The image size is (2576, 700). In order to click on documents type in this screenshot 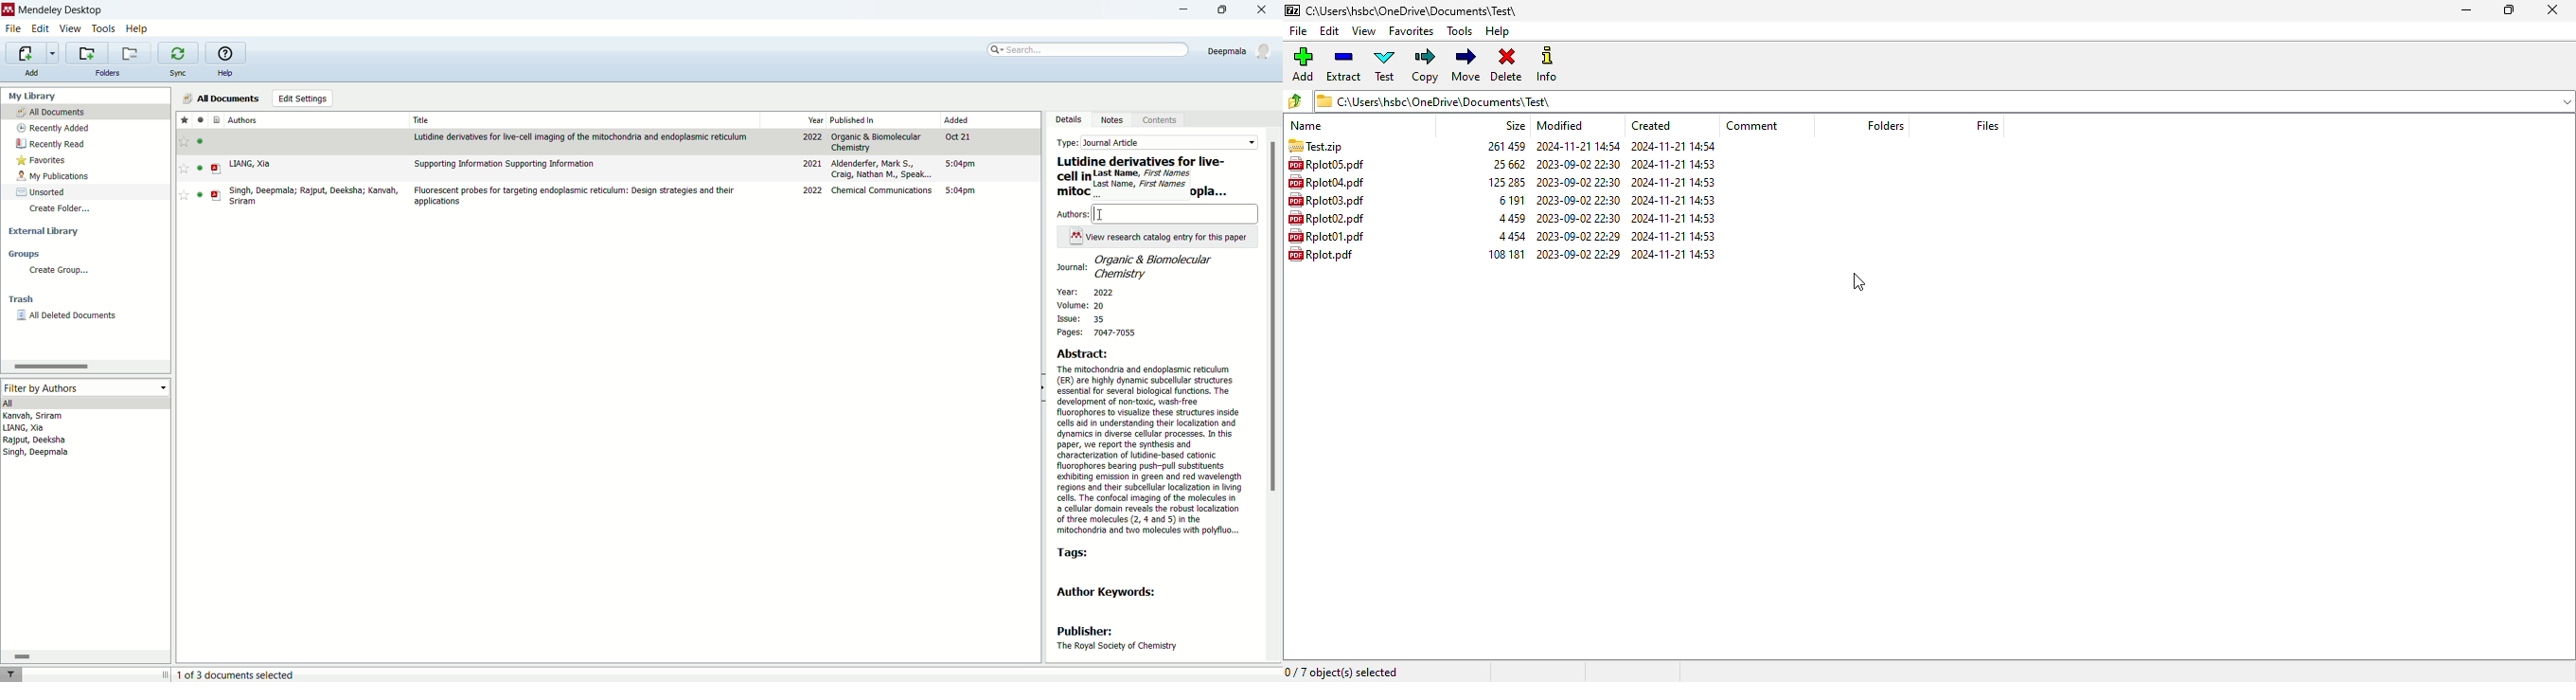, I will do `click(217, 120)`.